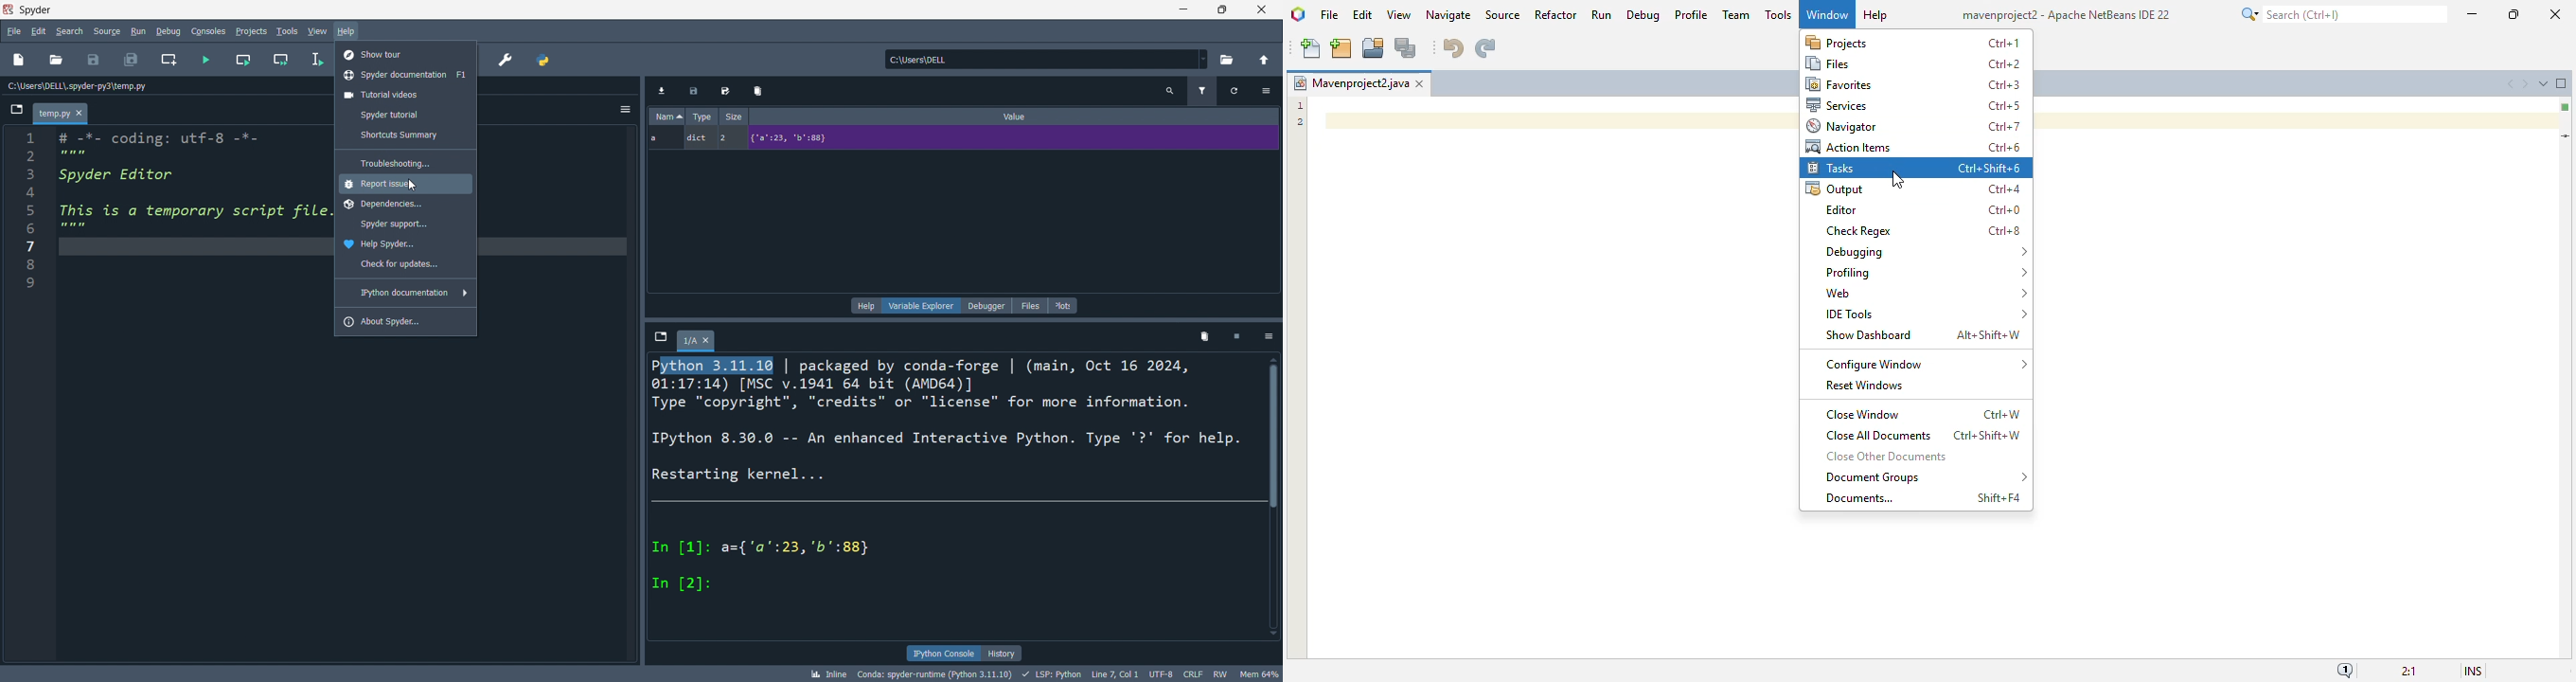 This screenshot has height=700, width=2576. Describe the element at coordinates (1299, 113) in the screenshot. I see `line numbers` at that location.